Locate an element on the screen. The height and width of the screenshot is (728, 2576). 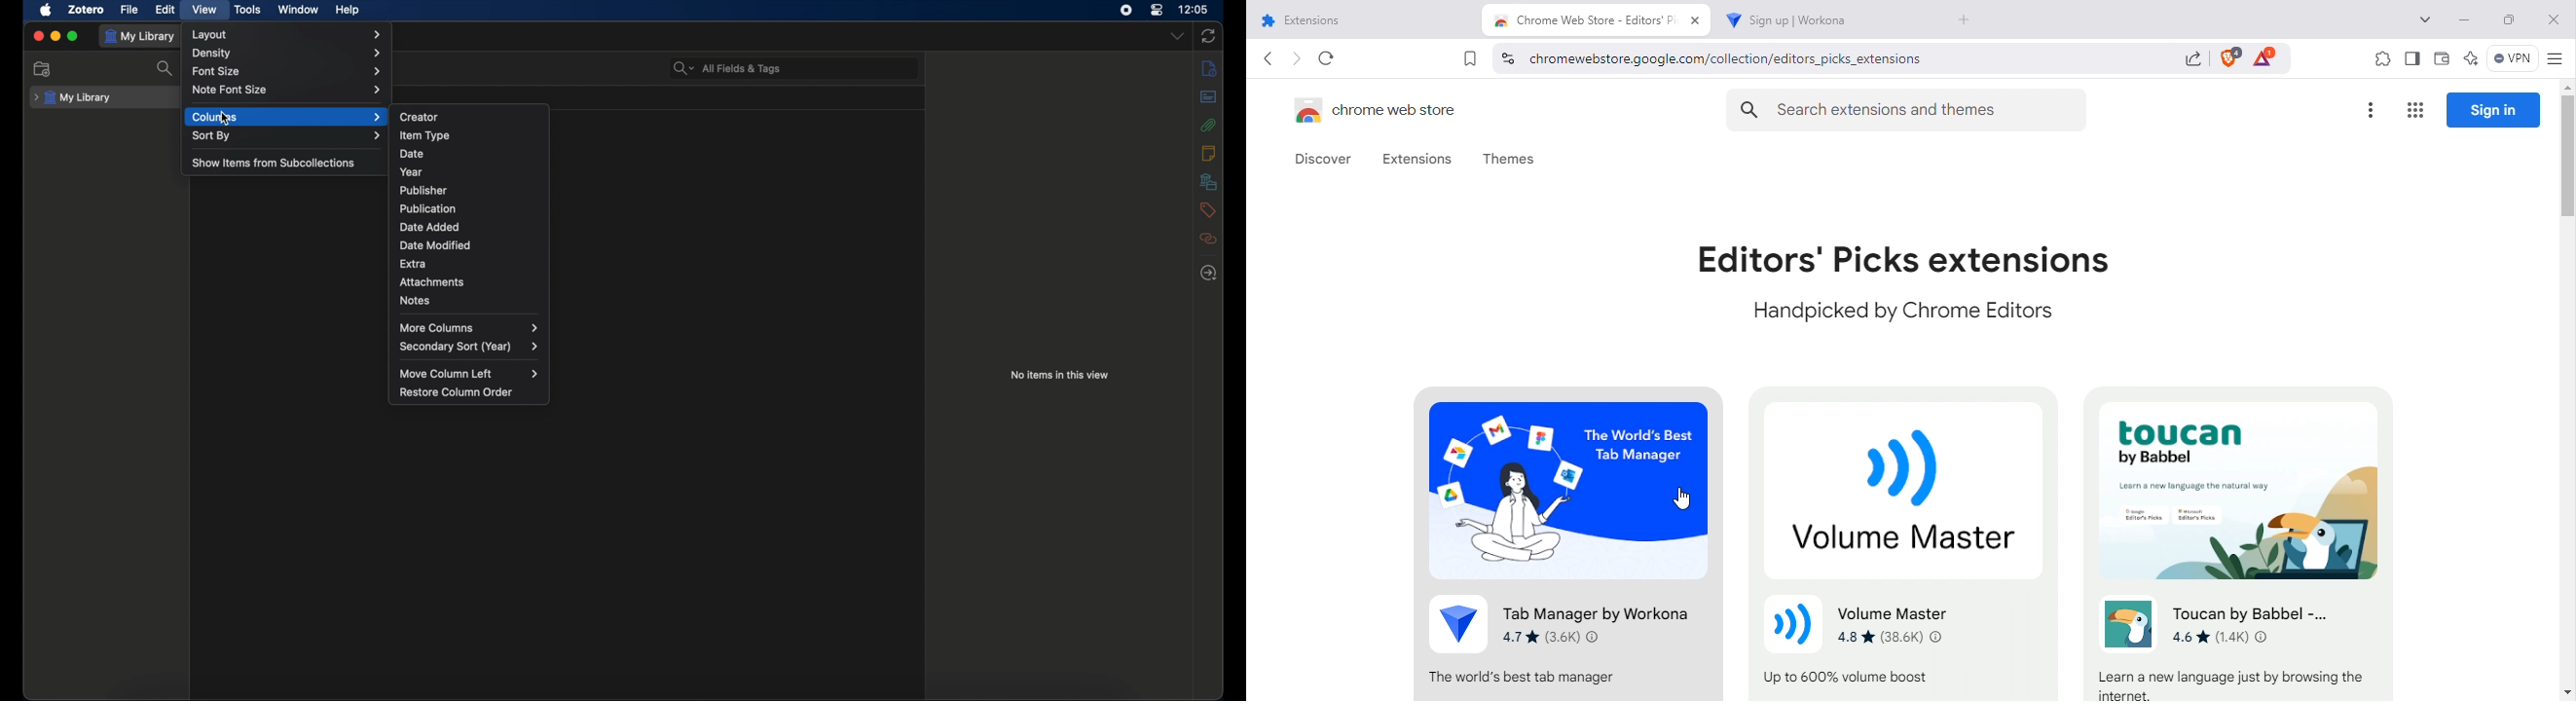
restore column order is located at coordinates (458, 393).